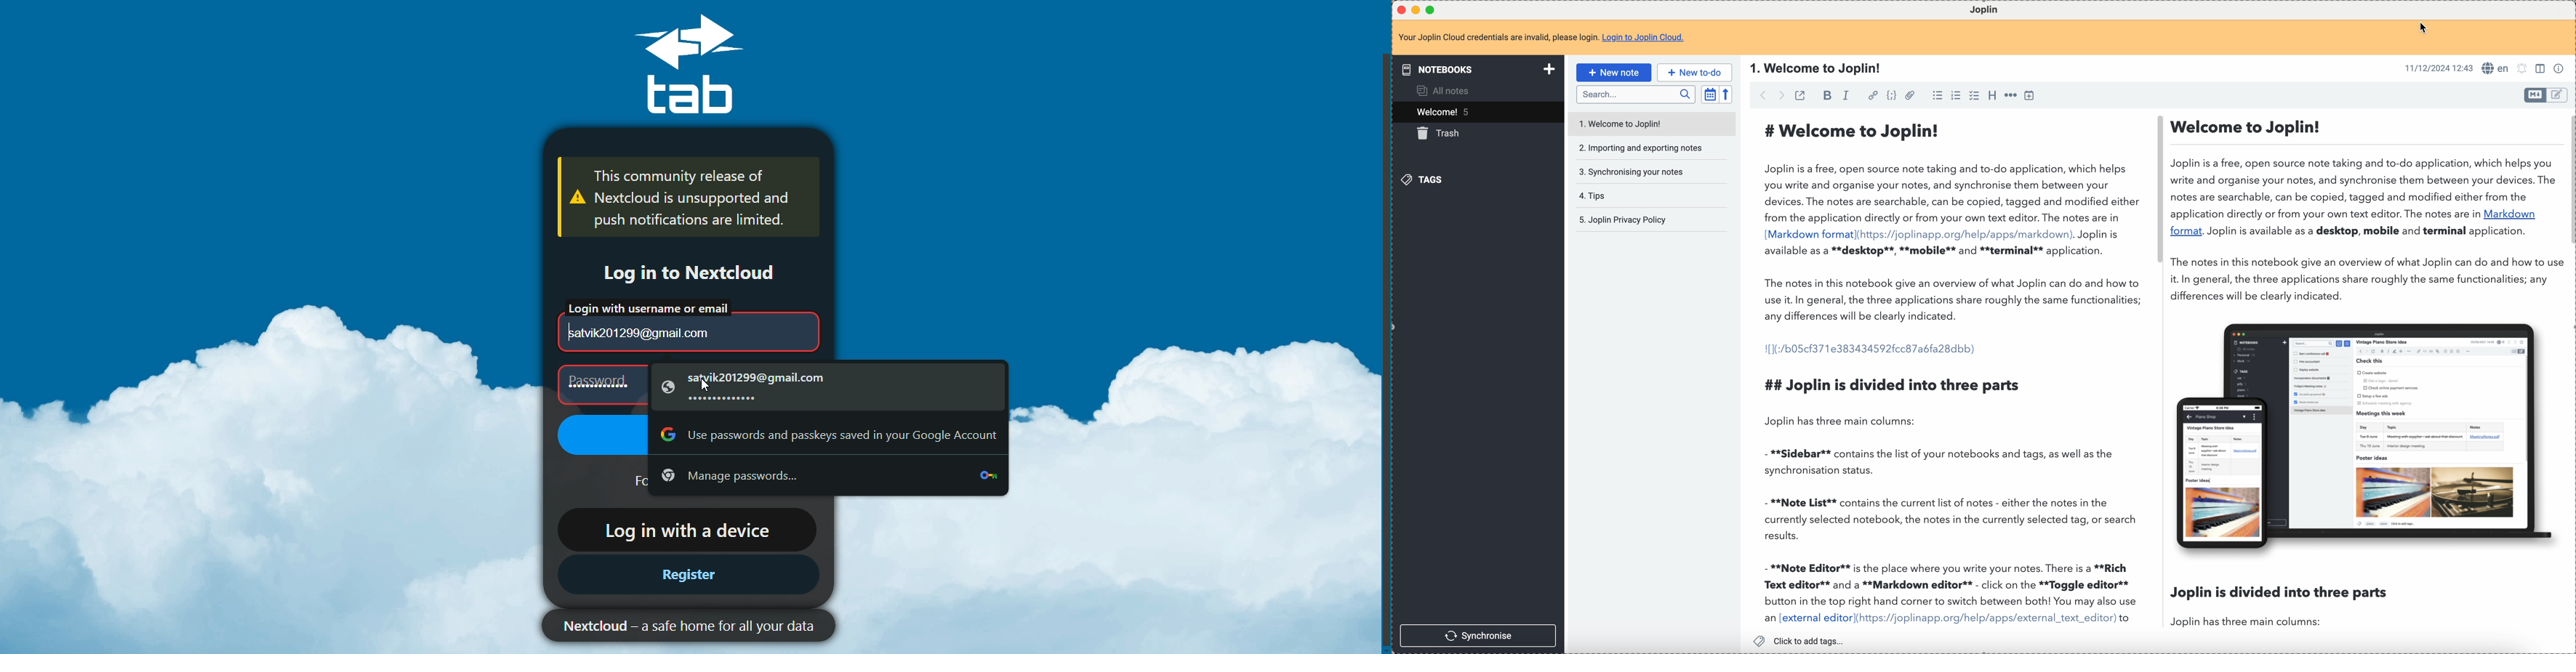 The image size is (2576, 672). What do you see at coordinates (1425, 181) in the screenshot?
I see `tags` at bounding box center [1425, 181].